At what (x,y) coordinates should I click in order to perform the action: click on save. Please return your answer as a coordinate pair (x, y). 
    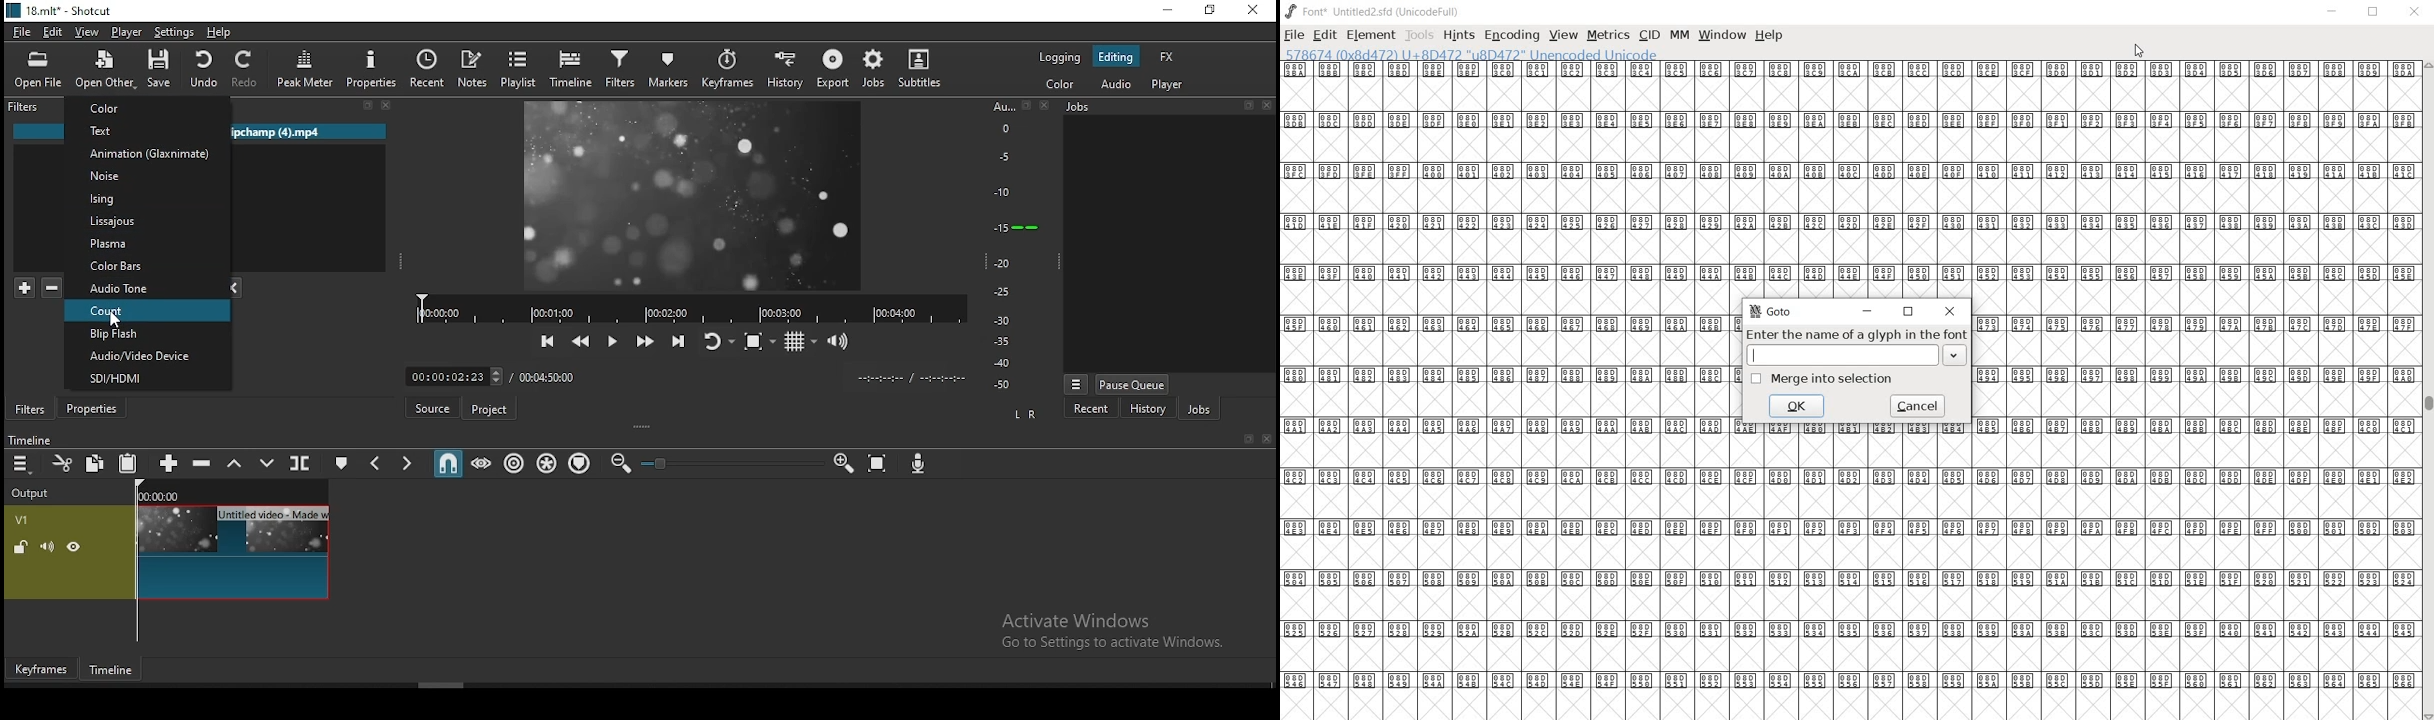
    Looking at the image, I should click on (159, 70).